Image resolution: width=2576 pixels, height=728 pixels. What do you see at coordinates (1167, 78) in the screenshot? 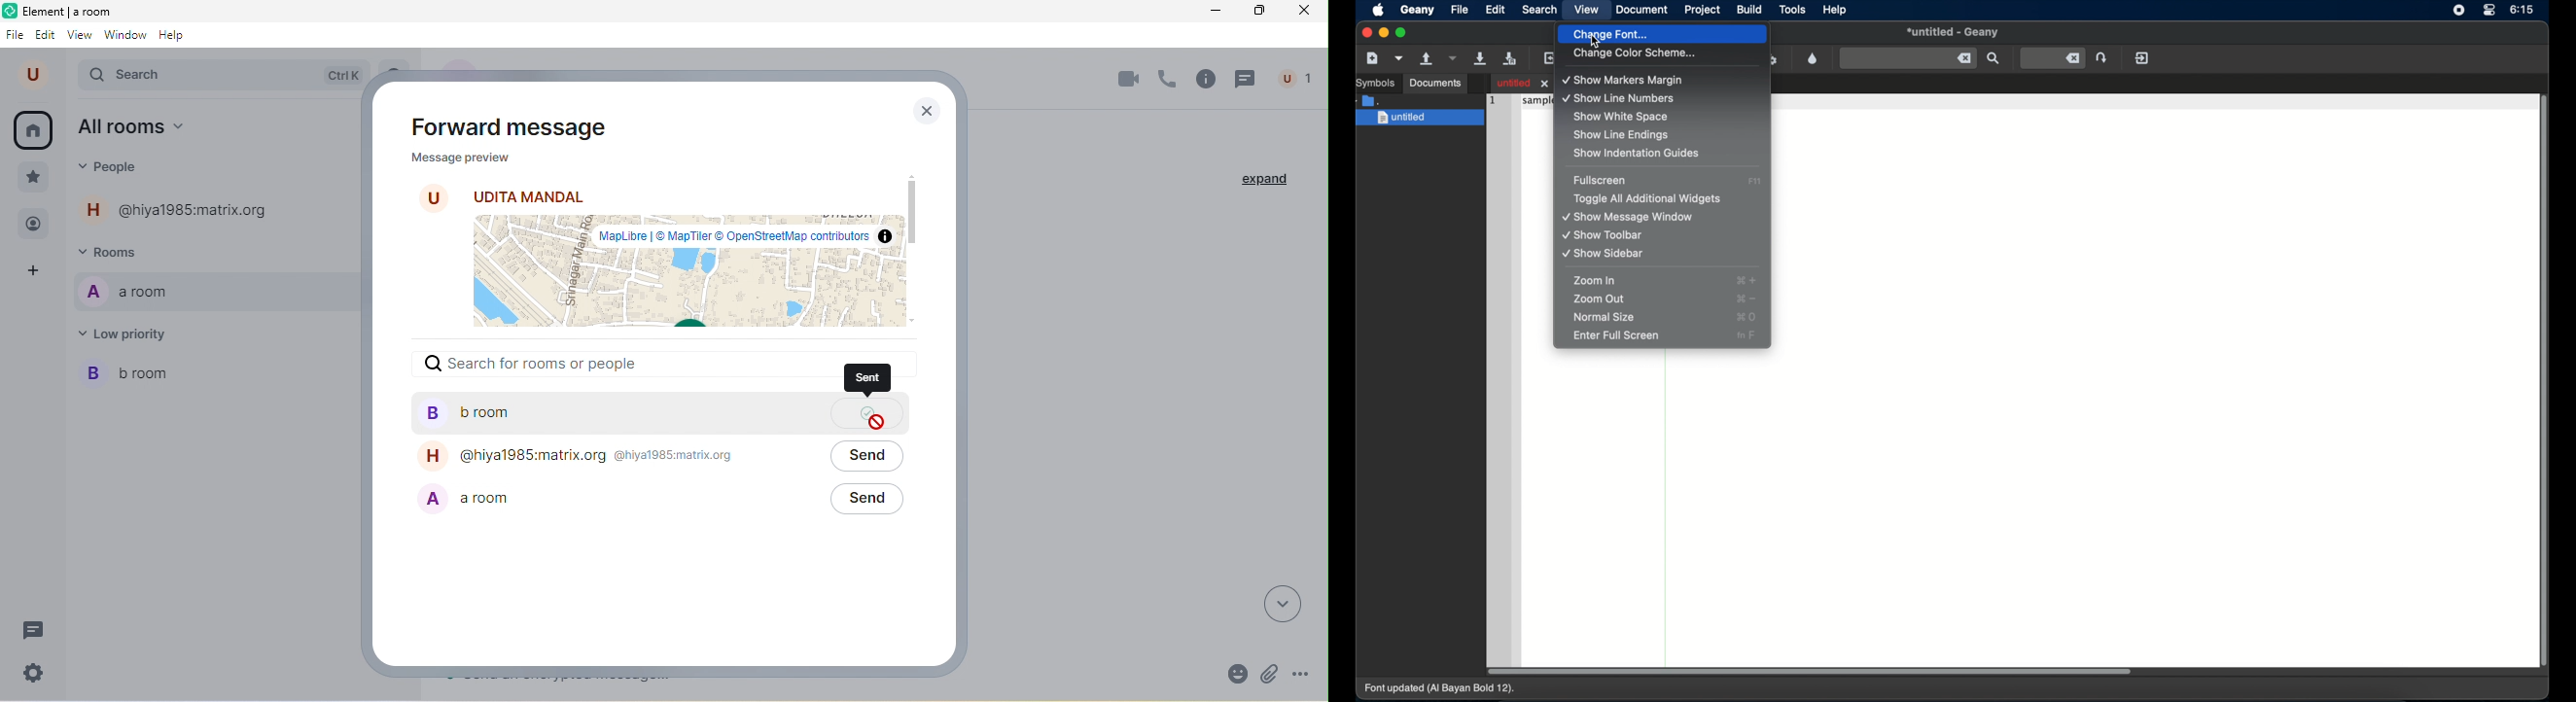
I see `voice chat` at bounding box center [1167, 78].